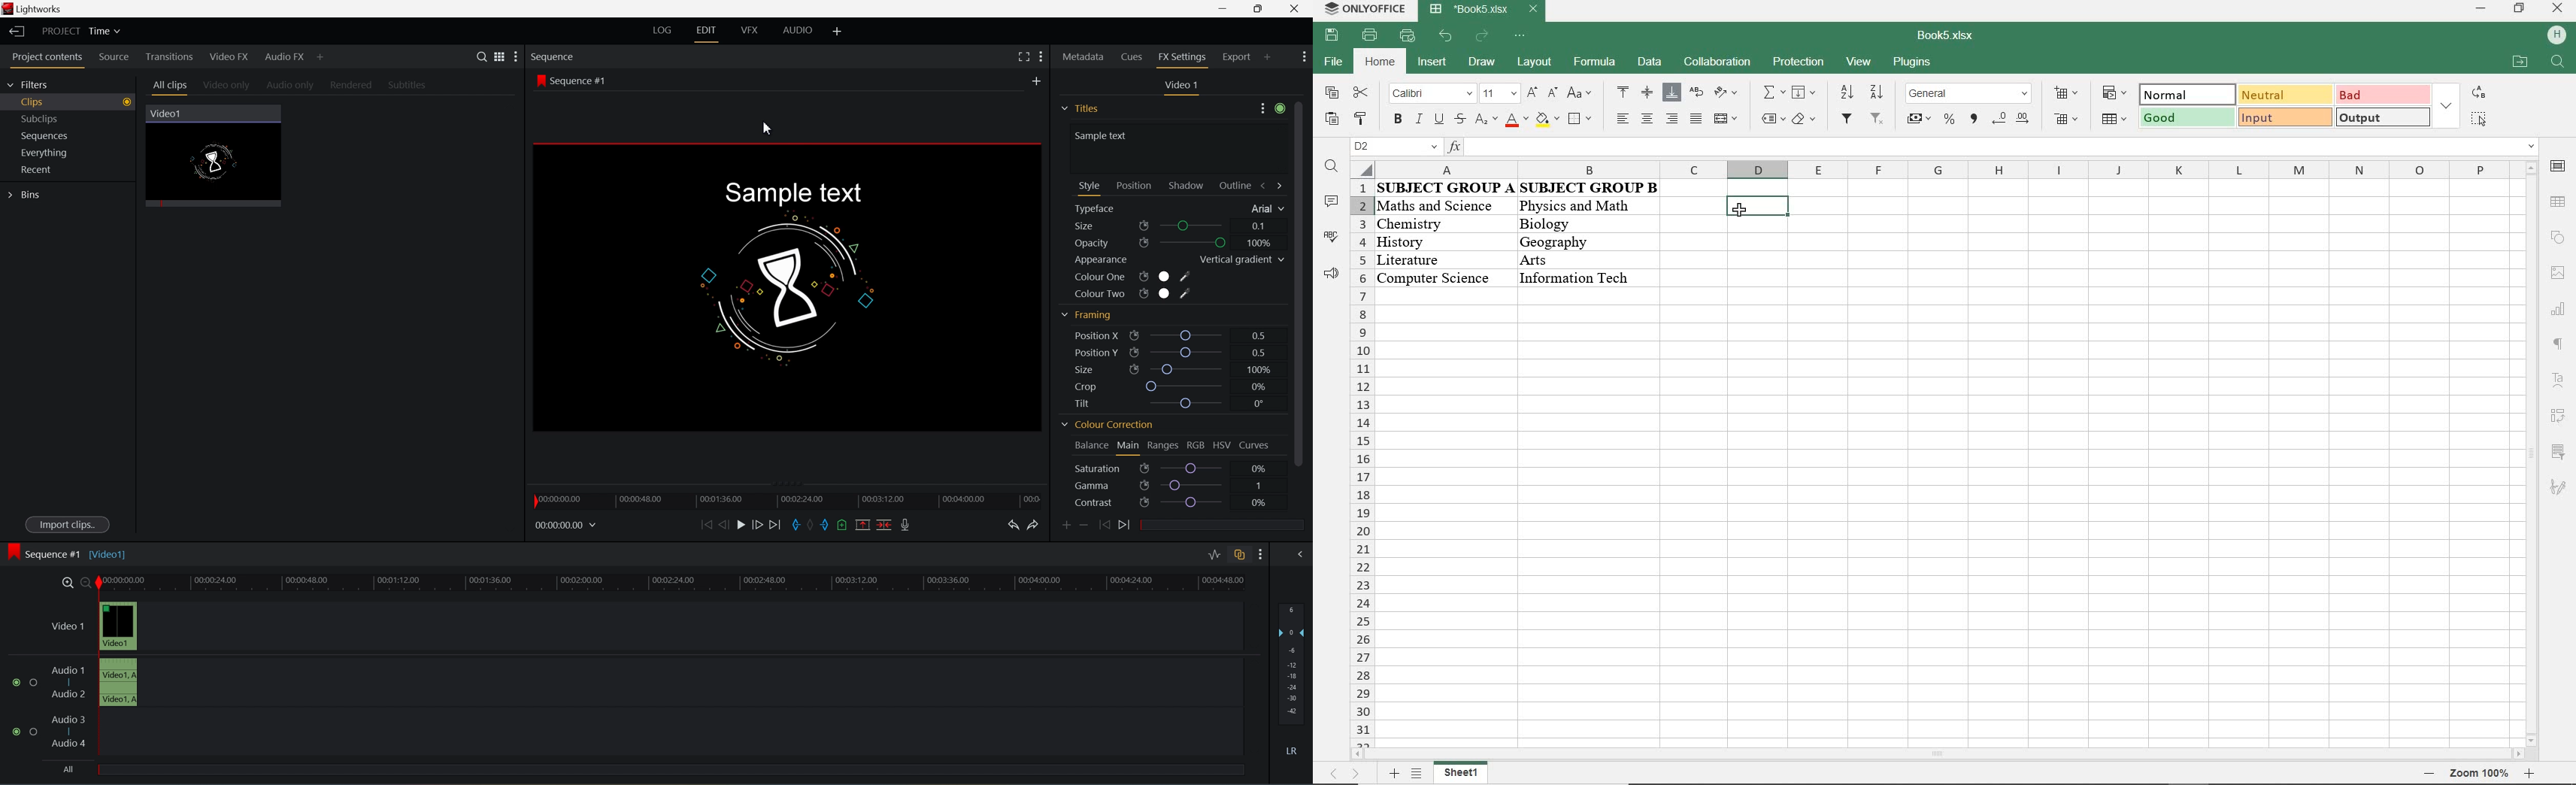 Image resolution: width=2576 pixels, height=812 pixels. Describe the element at coordinates (1362, 8) in the screenshot. I see `system name` at that location.